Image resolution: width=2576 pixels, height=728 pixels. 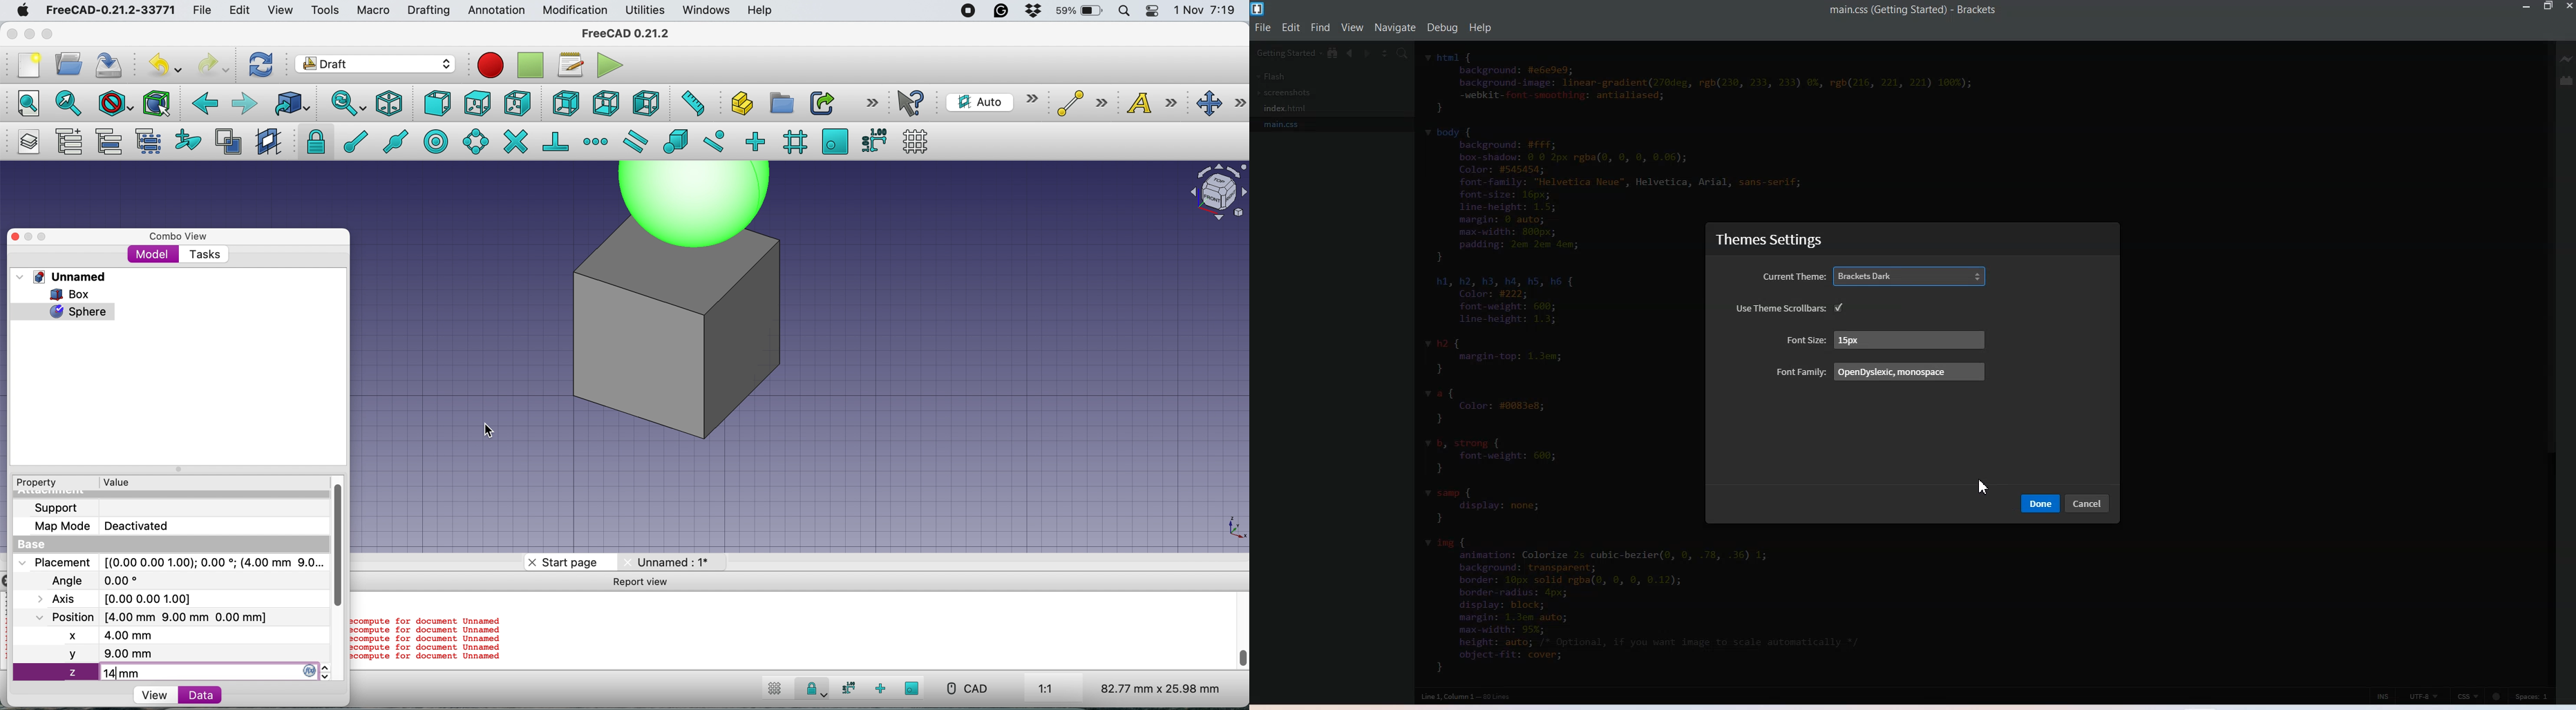 What do you see at coordinates (65, 276) in the screenshot?
I see `unnamed` at bounding box center [65, 276].